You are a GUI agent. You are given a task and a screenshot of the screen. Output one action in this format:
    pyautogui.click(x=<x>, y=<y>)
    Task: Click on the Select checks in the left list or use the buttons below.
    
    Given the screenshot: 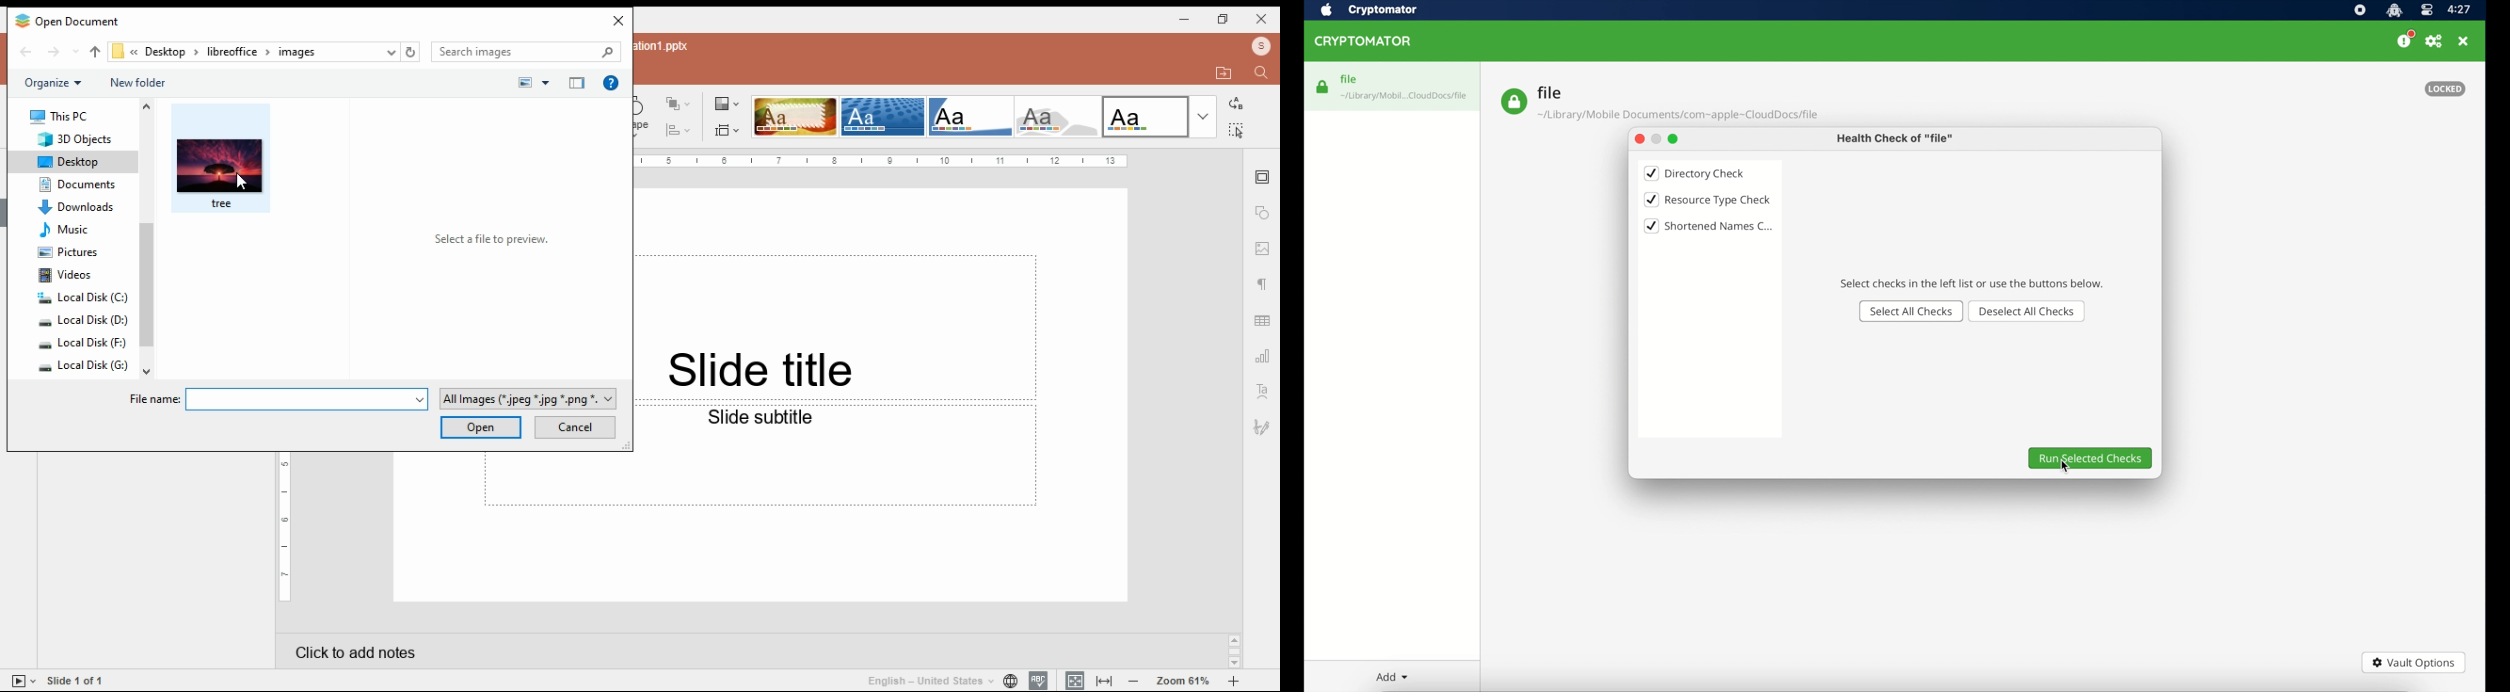 What is the action you would take?
    pyautogui.click(x=1971, y=283)
    